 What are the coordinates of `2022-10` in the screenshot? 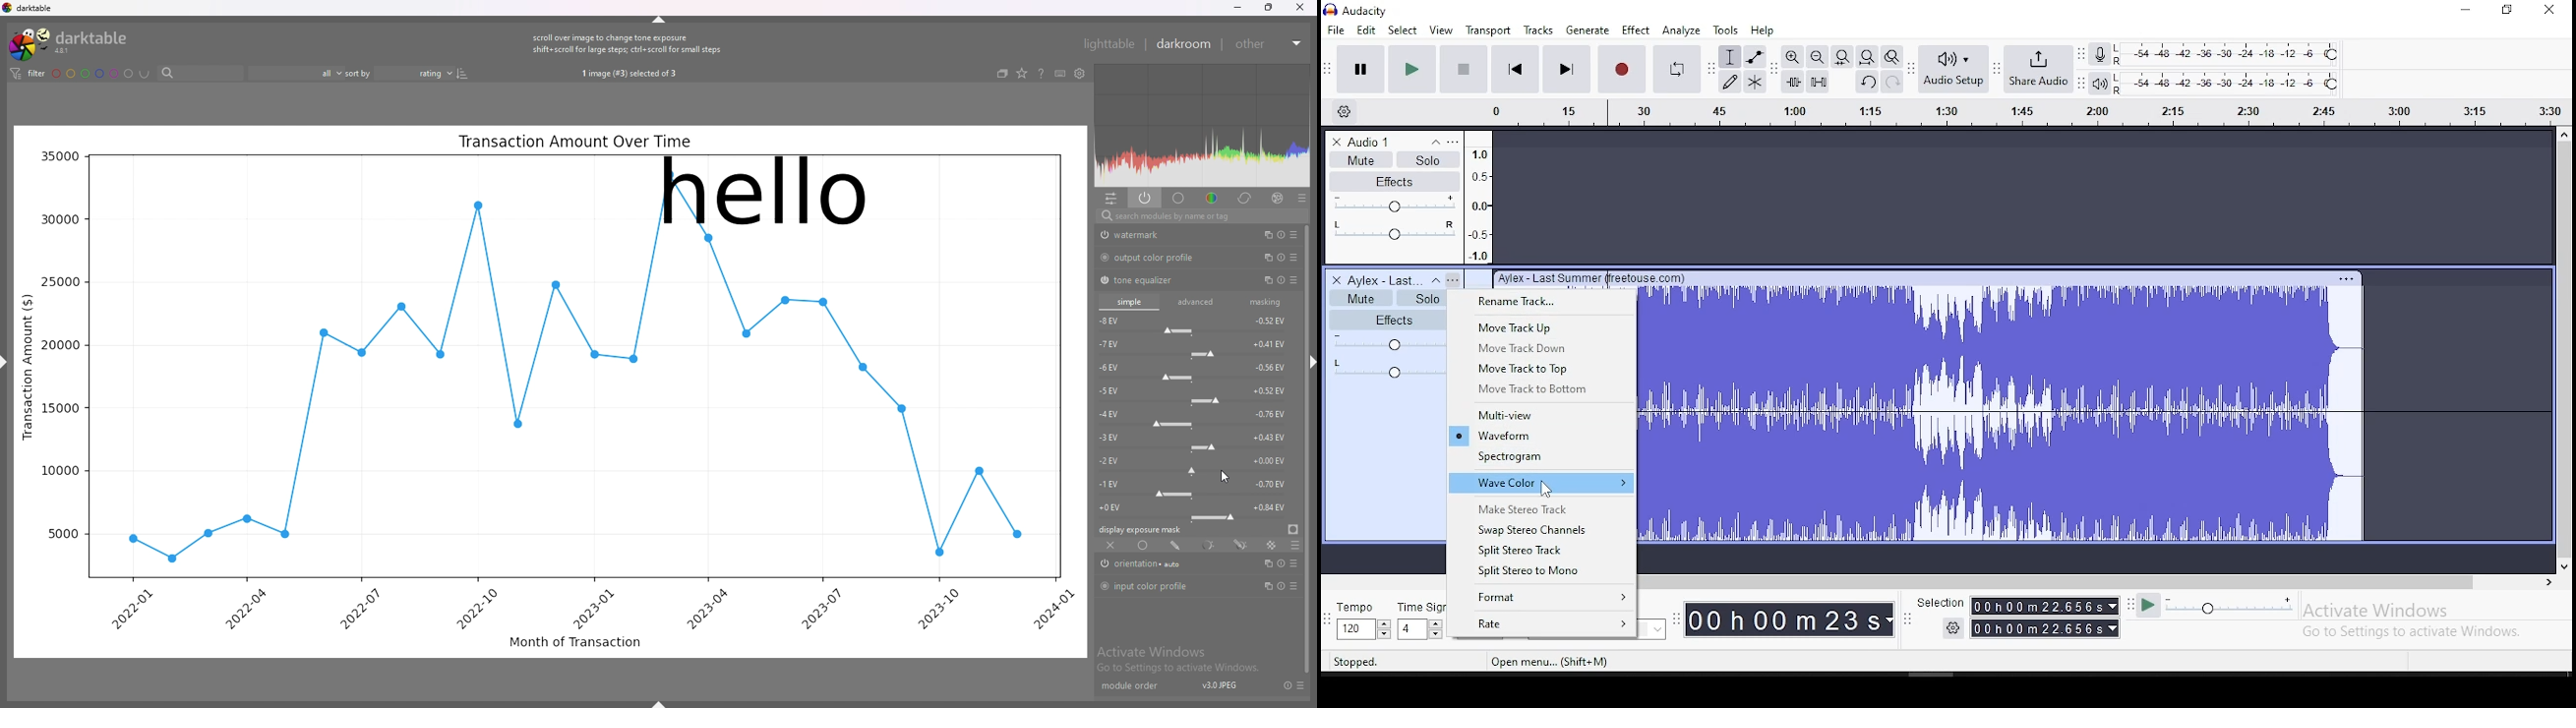 It's located at (475, 608).